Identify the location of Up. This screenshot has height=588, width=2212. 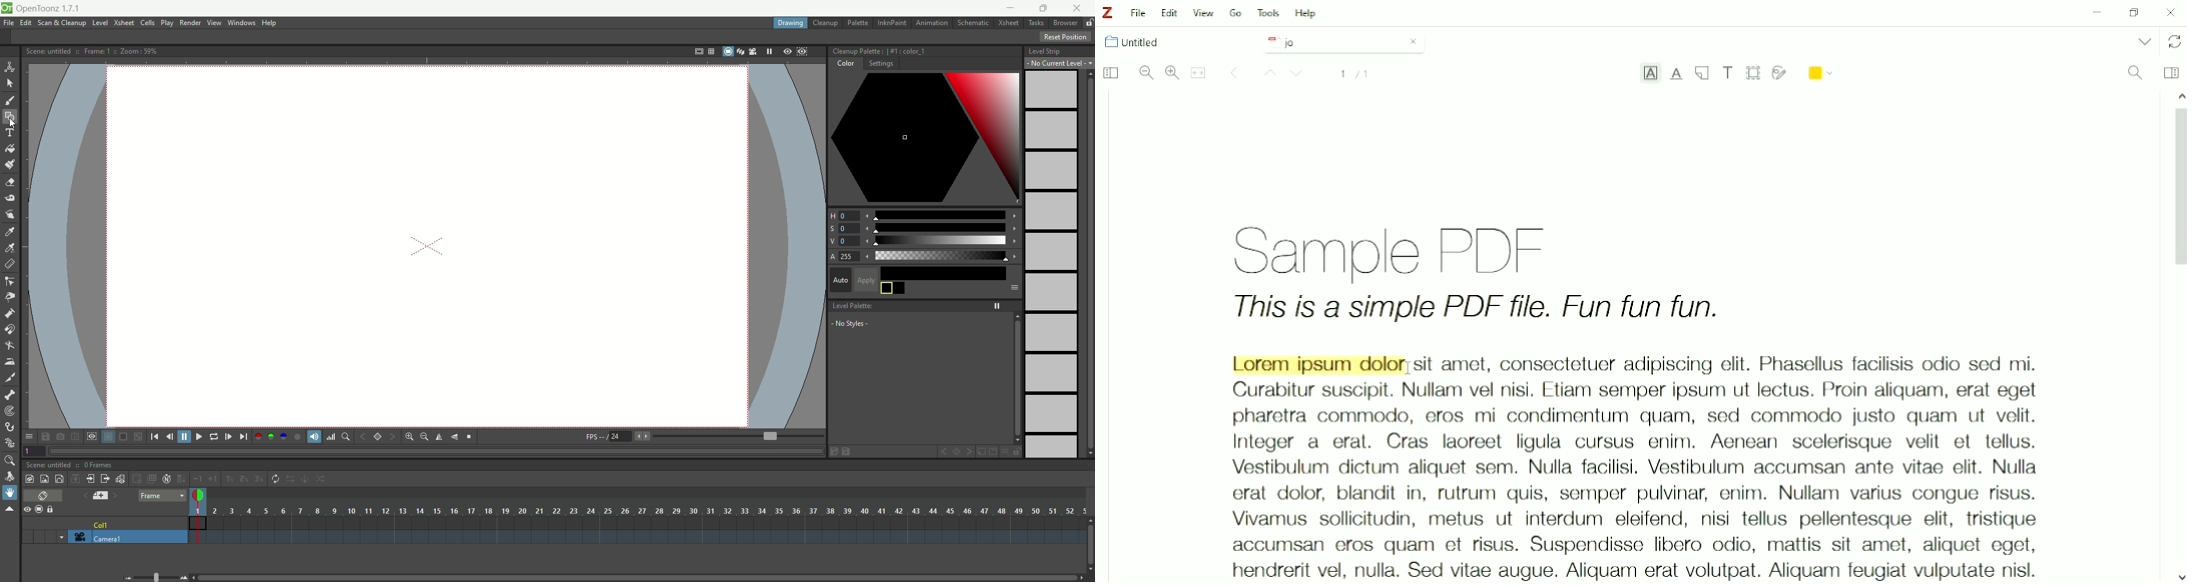
(1267, 74).